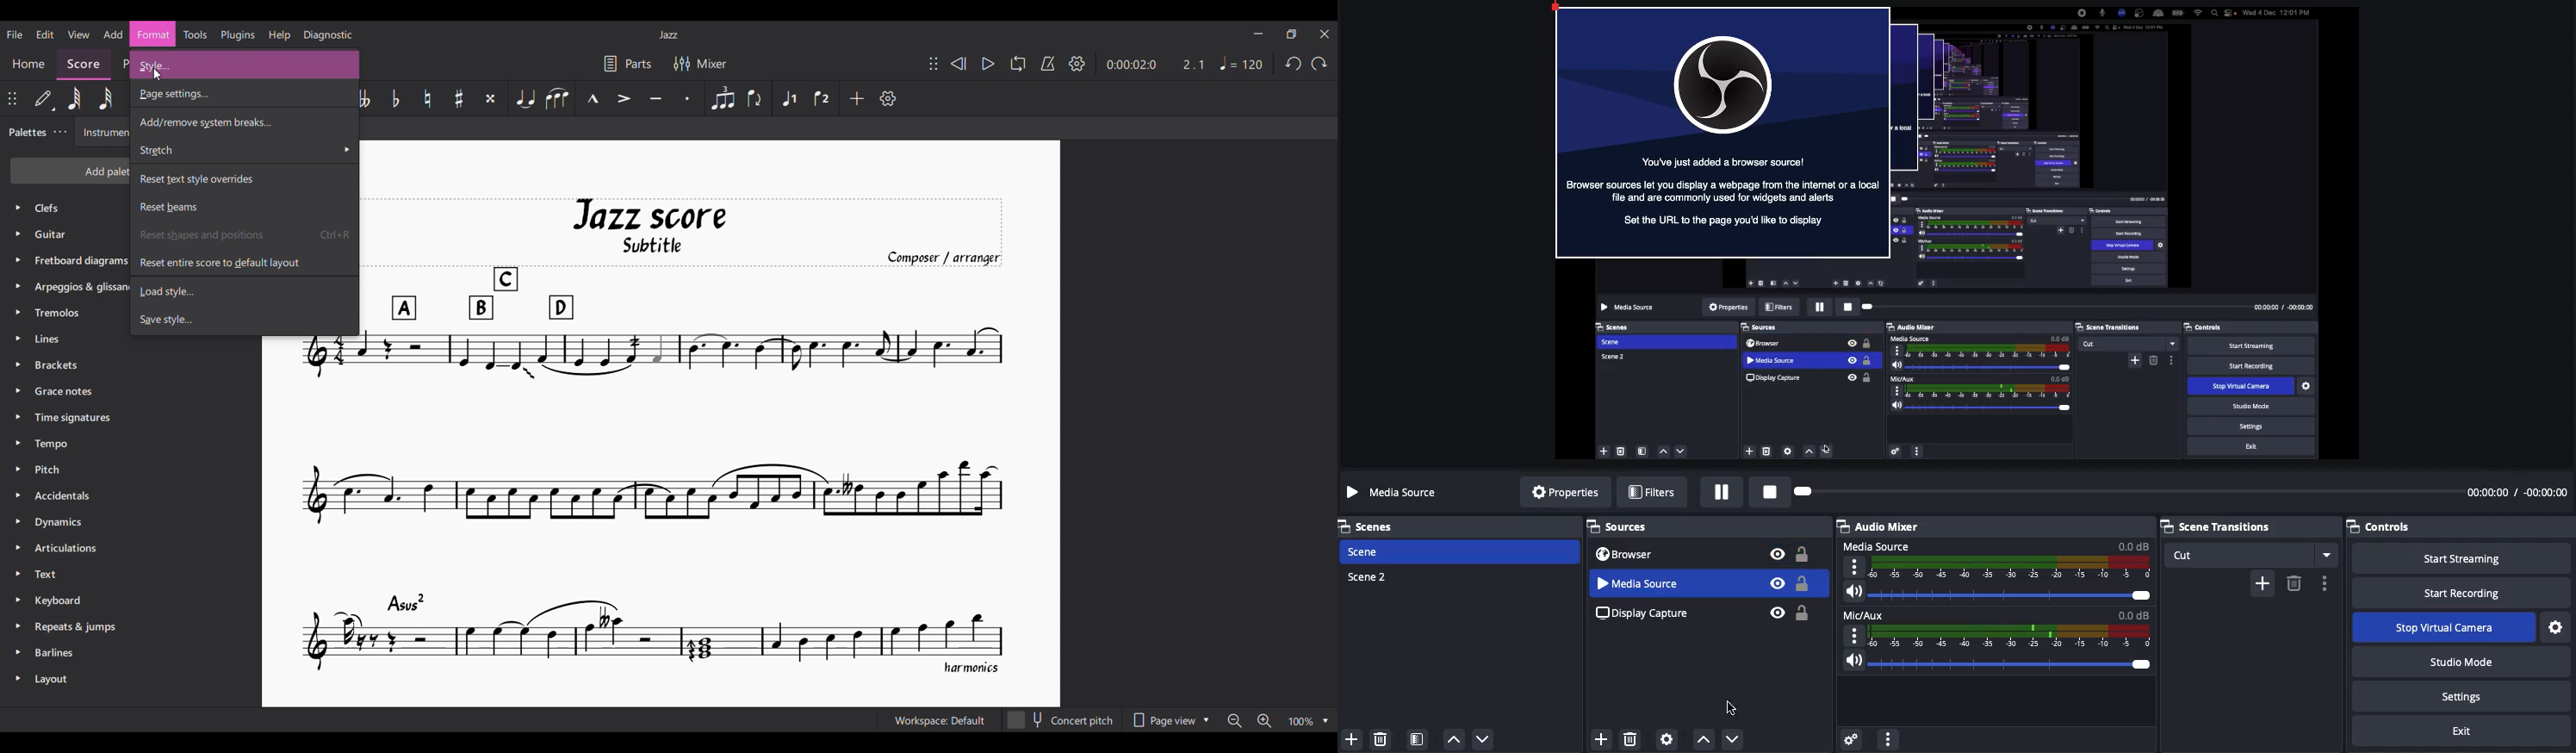 The width and height of the screenshot is (2576, 756). Describe the element at coordinates (219, 261) in the screenshot. I see `Reset entire score to default layout` at that location.